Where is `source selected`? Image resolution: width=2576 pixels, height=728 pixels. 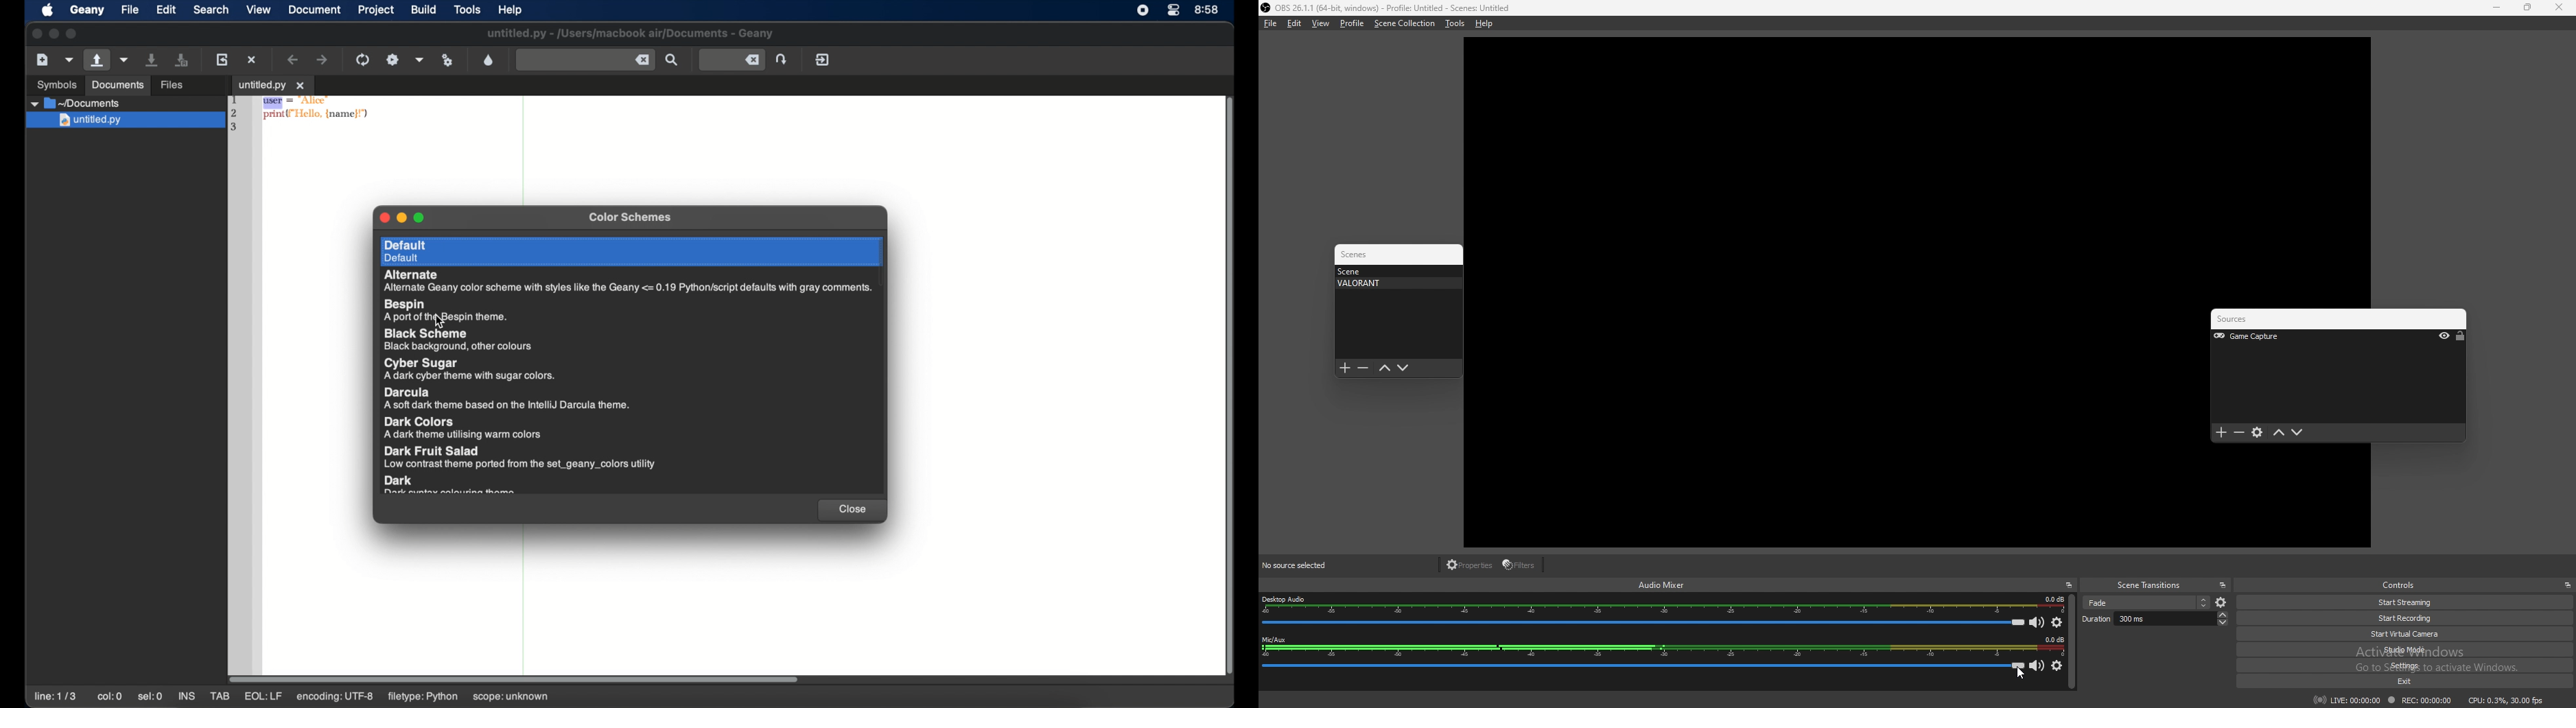 source selected is located at coordinates (1304, 565).